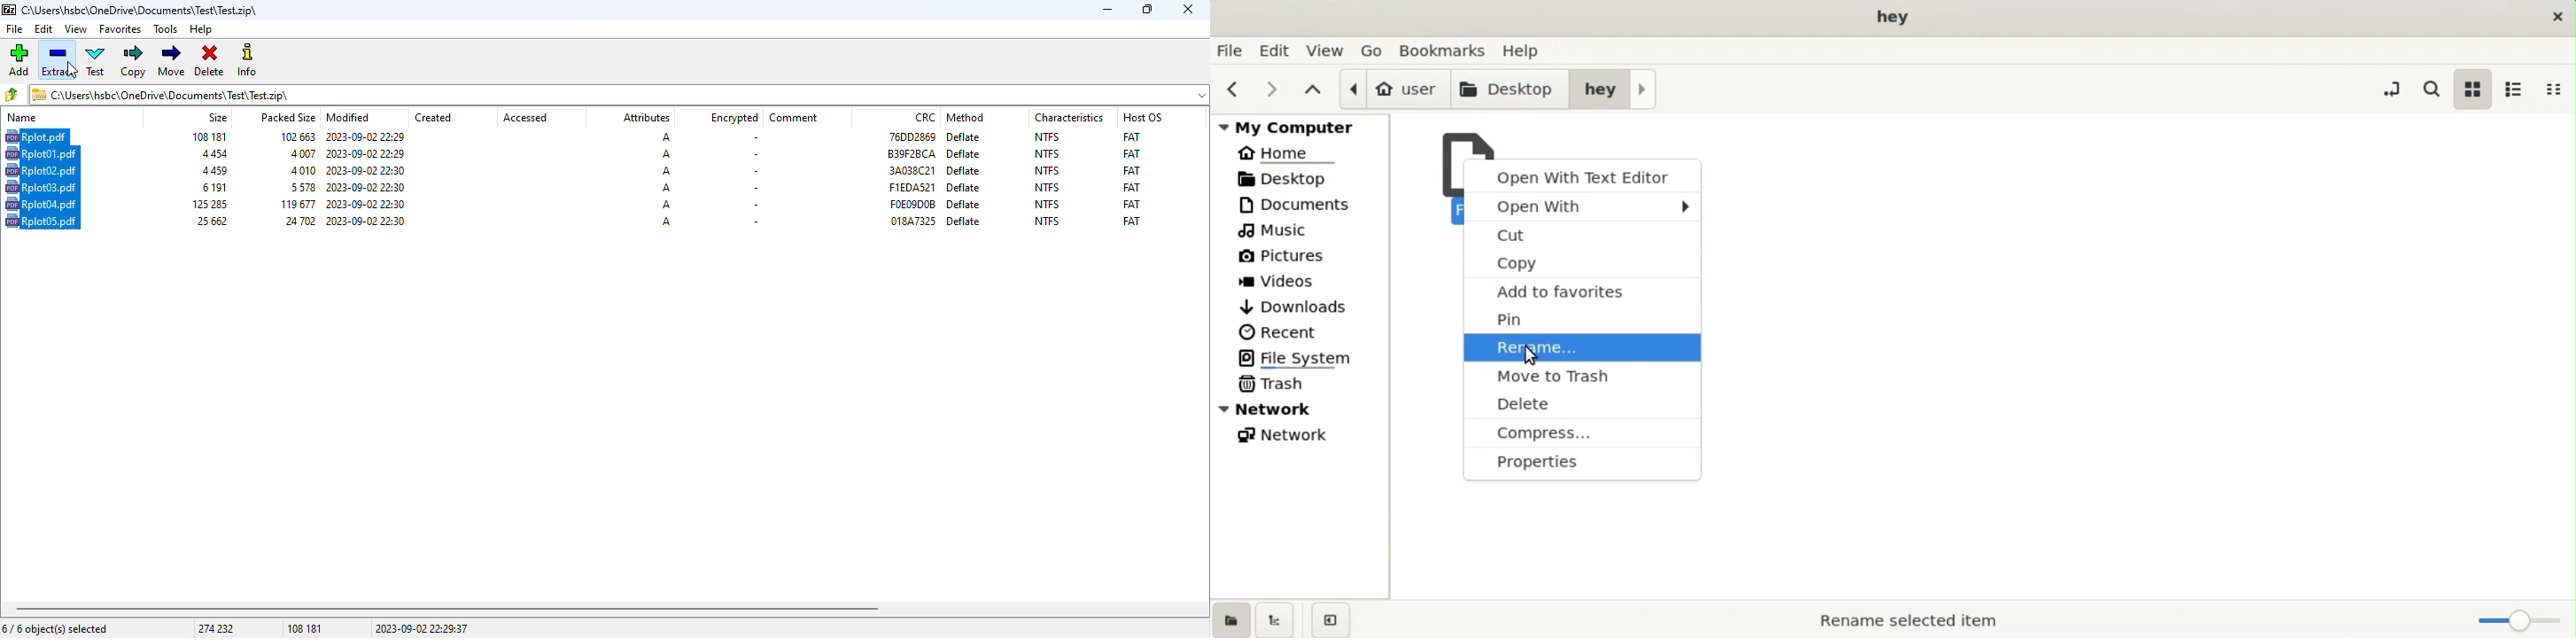 The width and height of the screenshot is (2576, 644). Describe the element at coordinates (2559, 89) in the screenshot. I see `compact view` at that location.